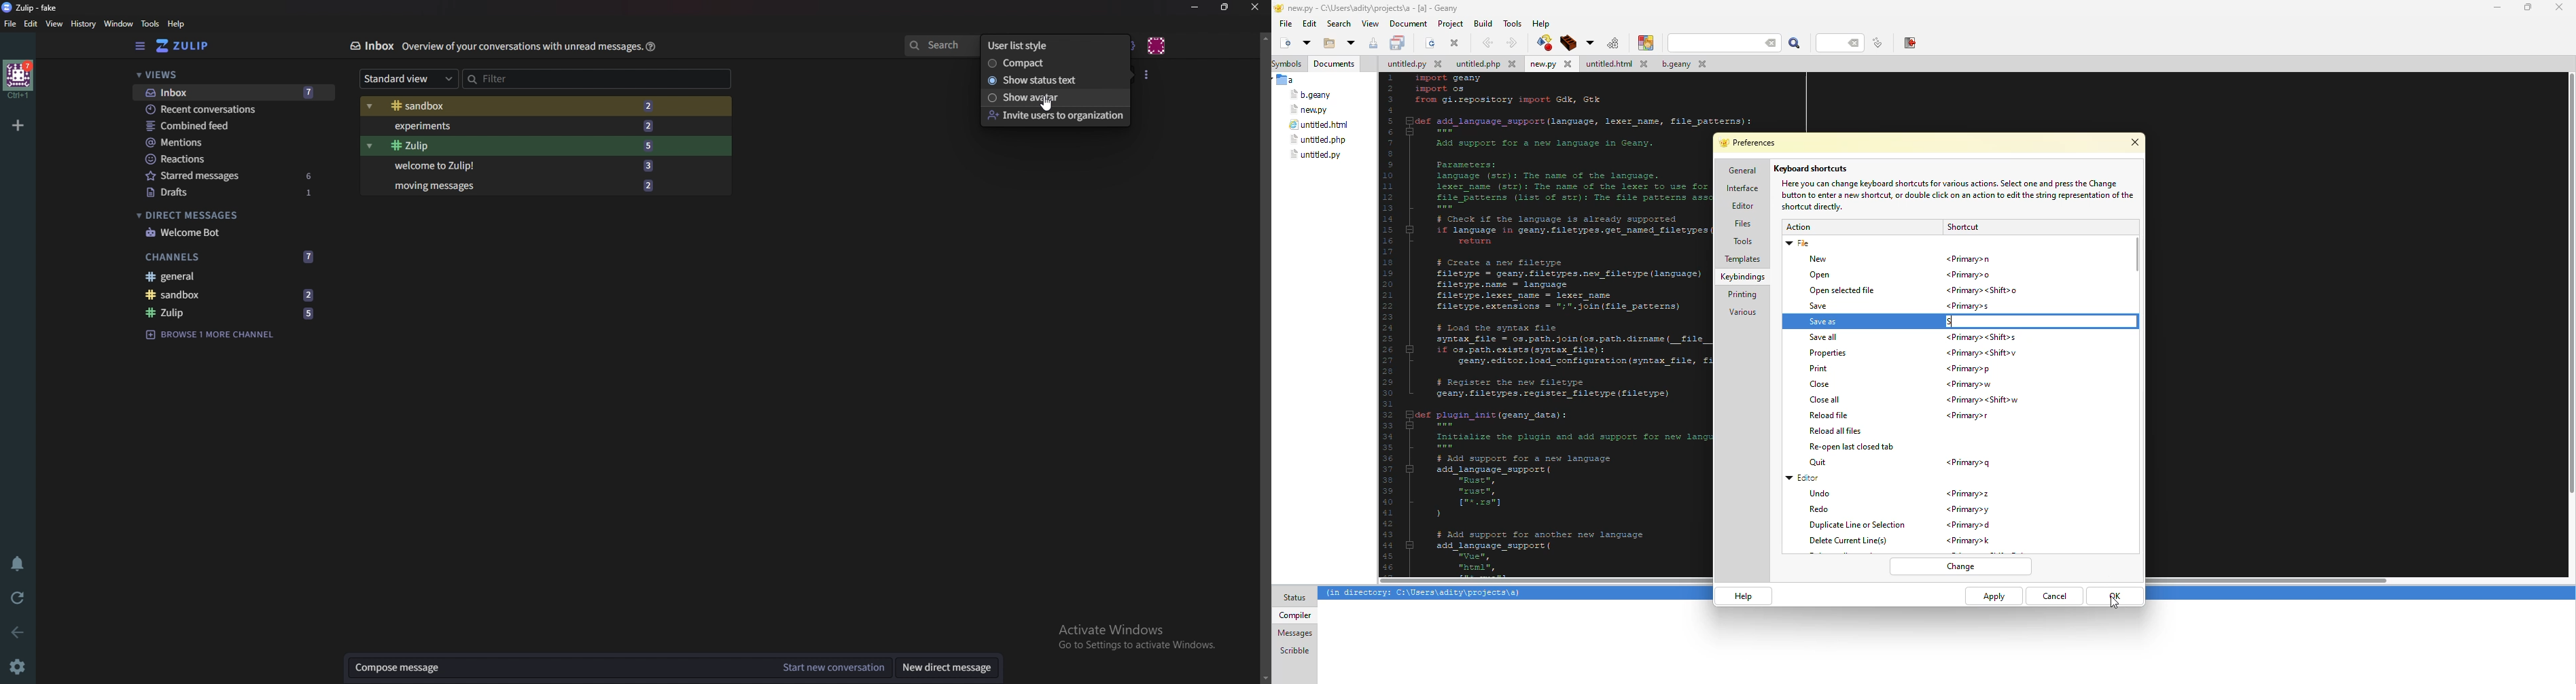 This screenshot has width=2576, height=700. I want to click on Filter, so click(593, 78).